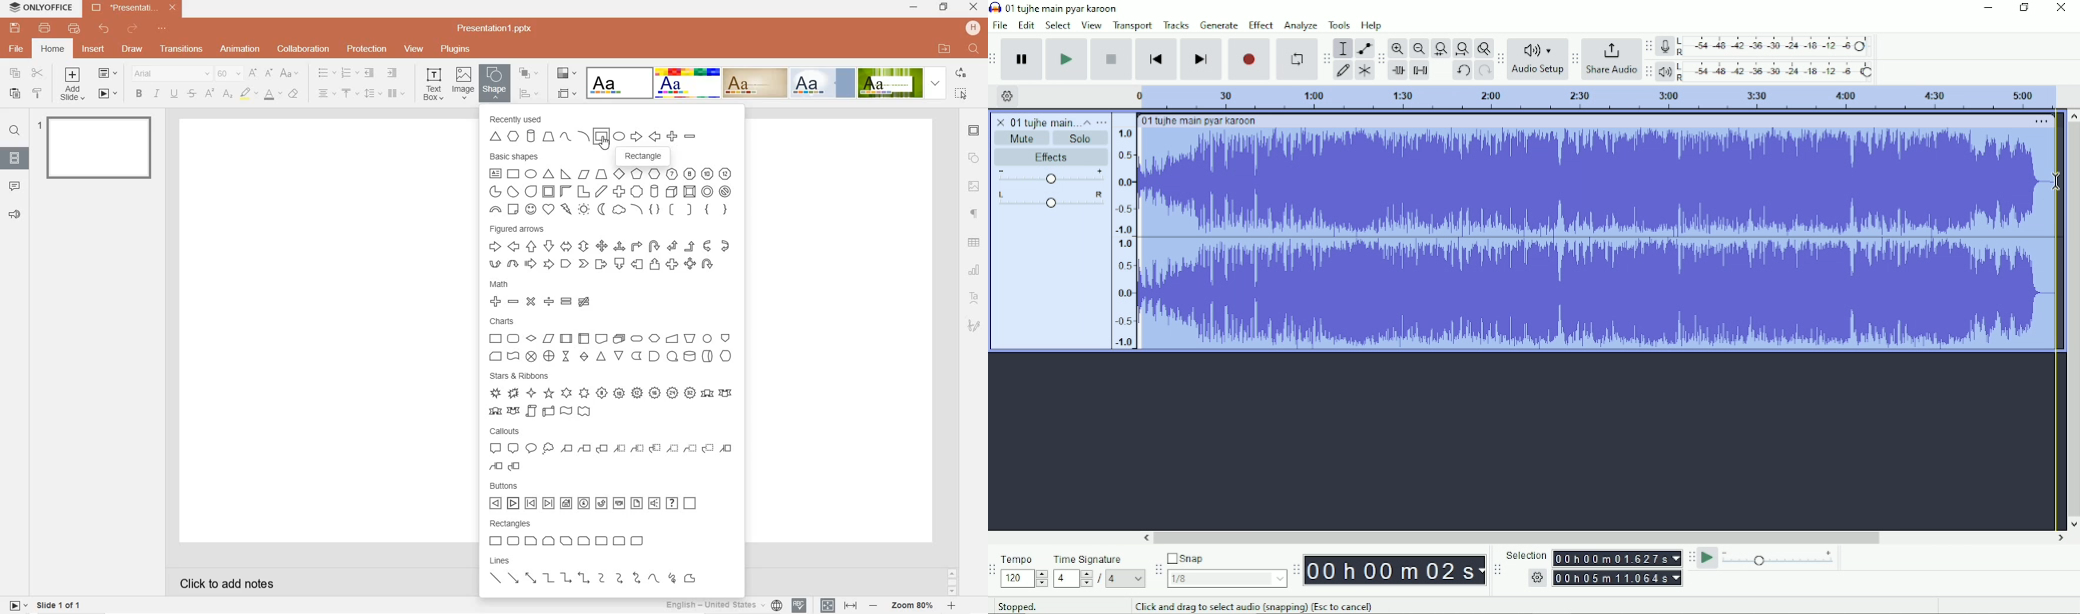 The width and height of the screenshot is (2100, 616). What do you see at coordinates (514, 579) in the screenshot?
I see `Arrow` at bounding box center [514, 579].